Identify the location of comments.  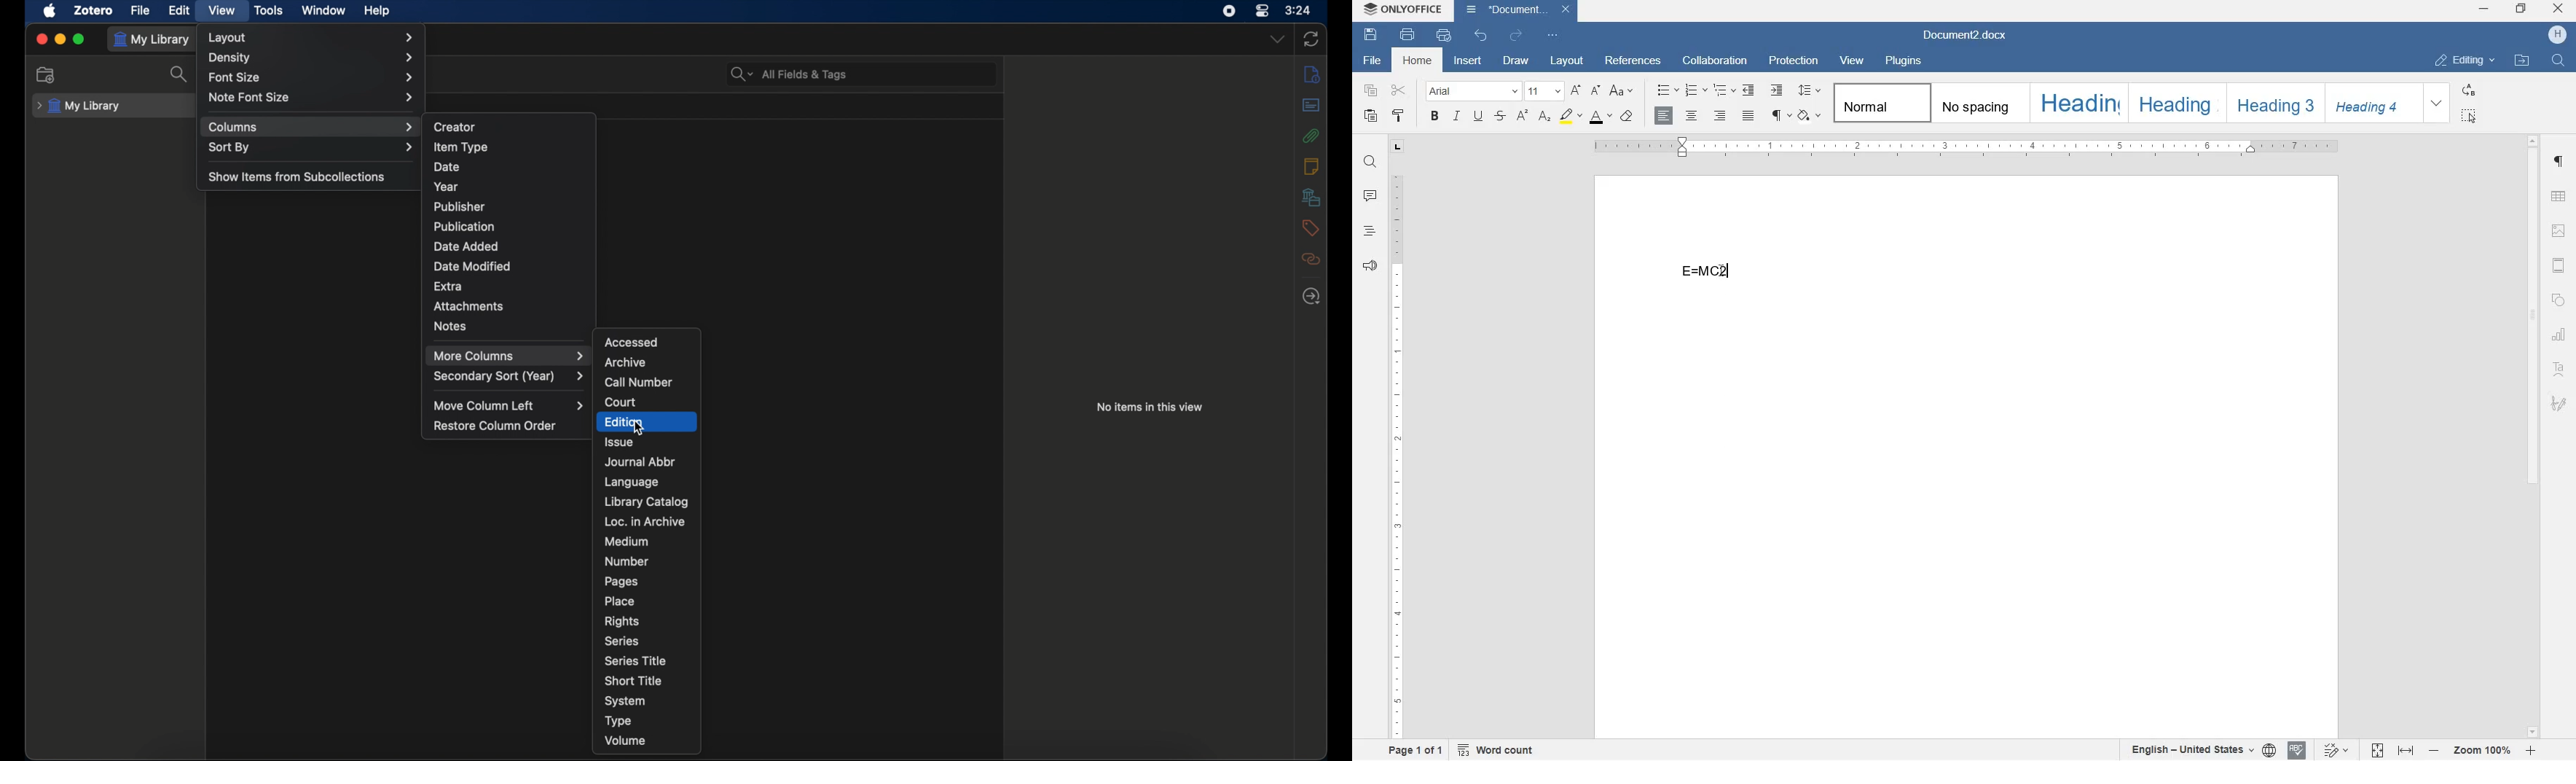
(1370, 196).